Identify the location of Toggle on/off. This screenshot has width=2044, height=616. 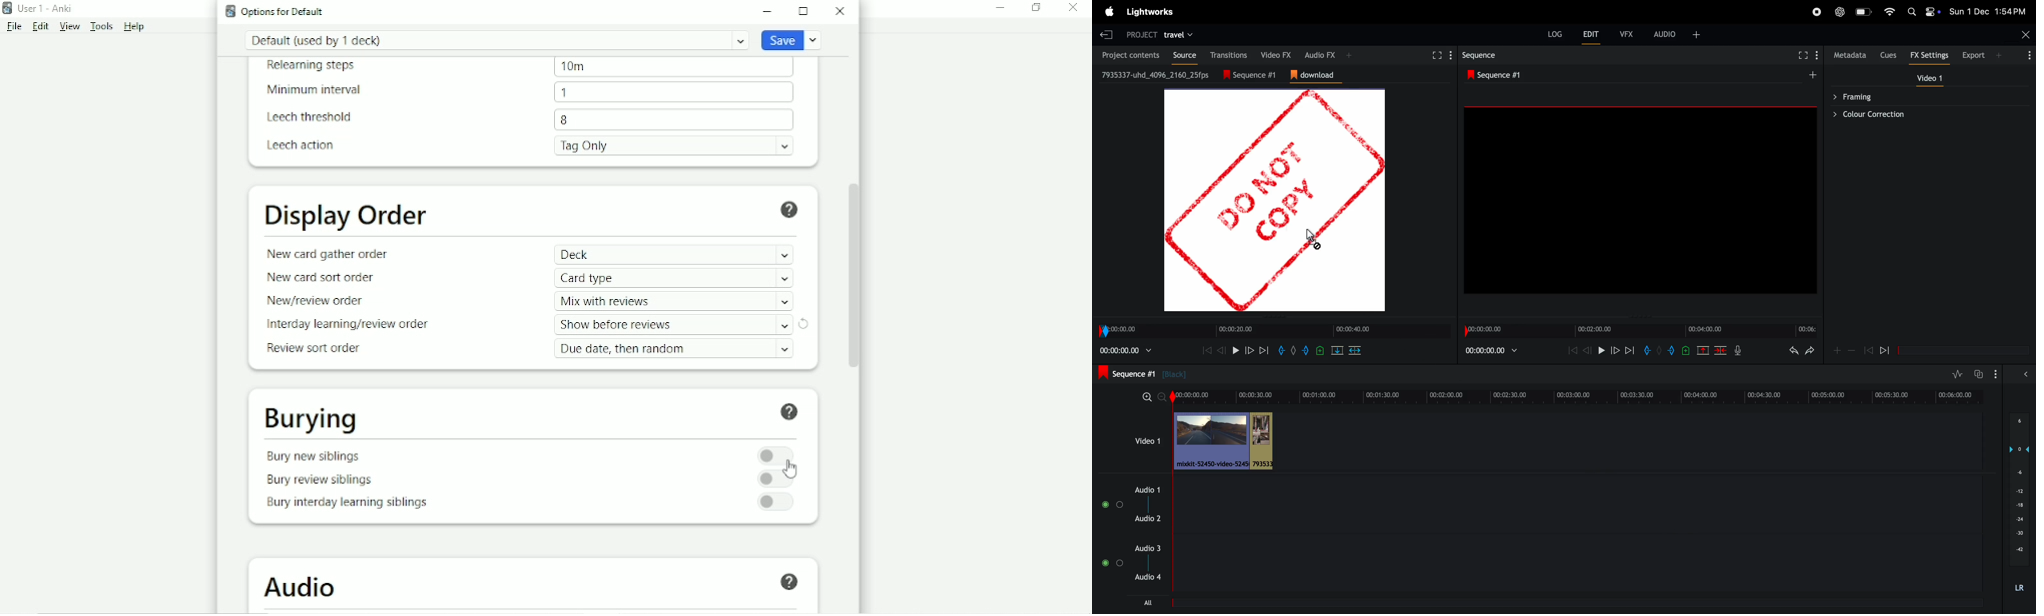
(776, 503).